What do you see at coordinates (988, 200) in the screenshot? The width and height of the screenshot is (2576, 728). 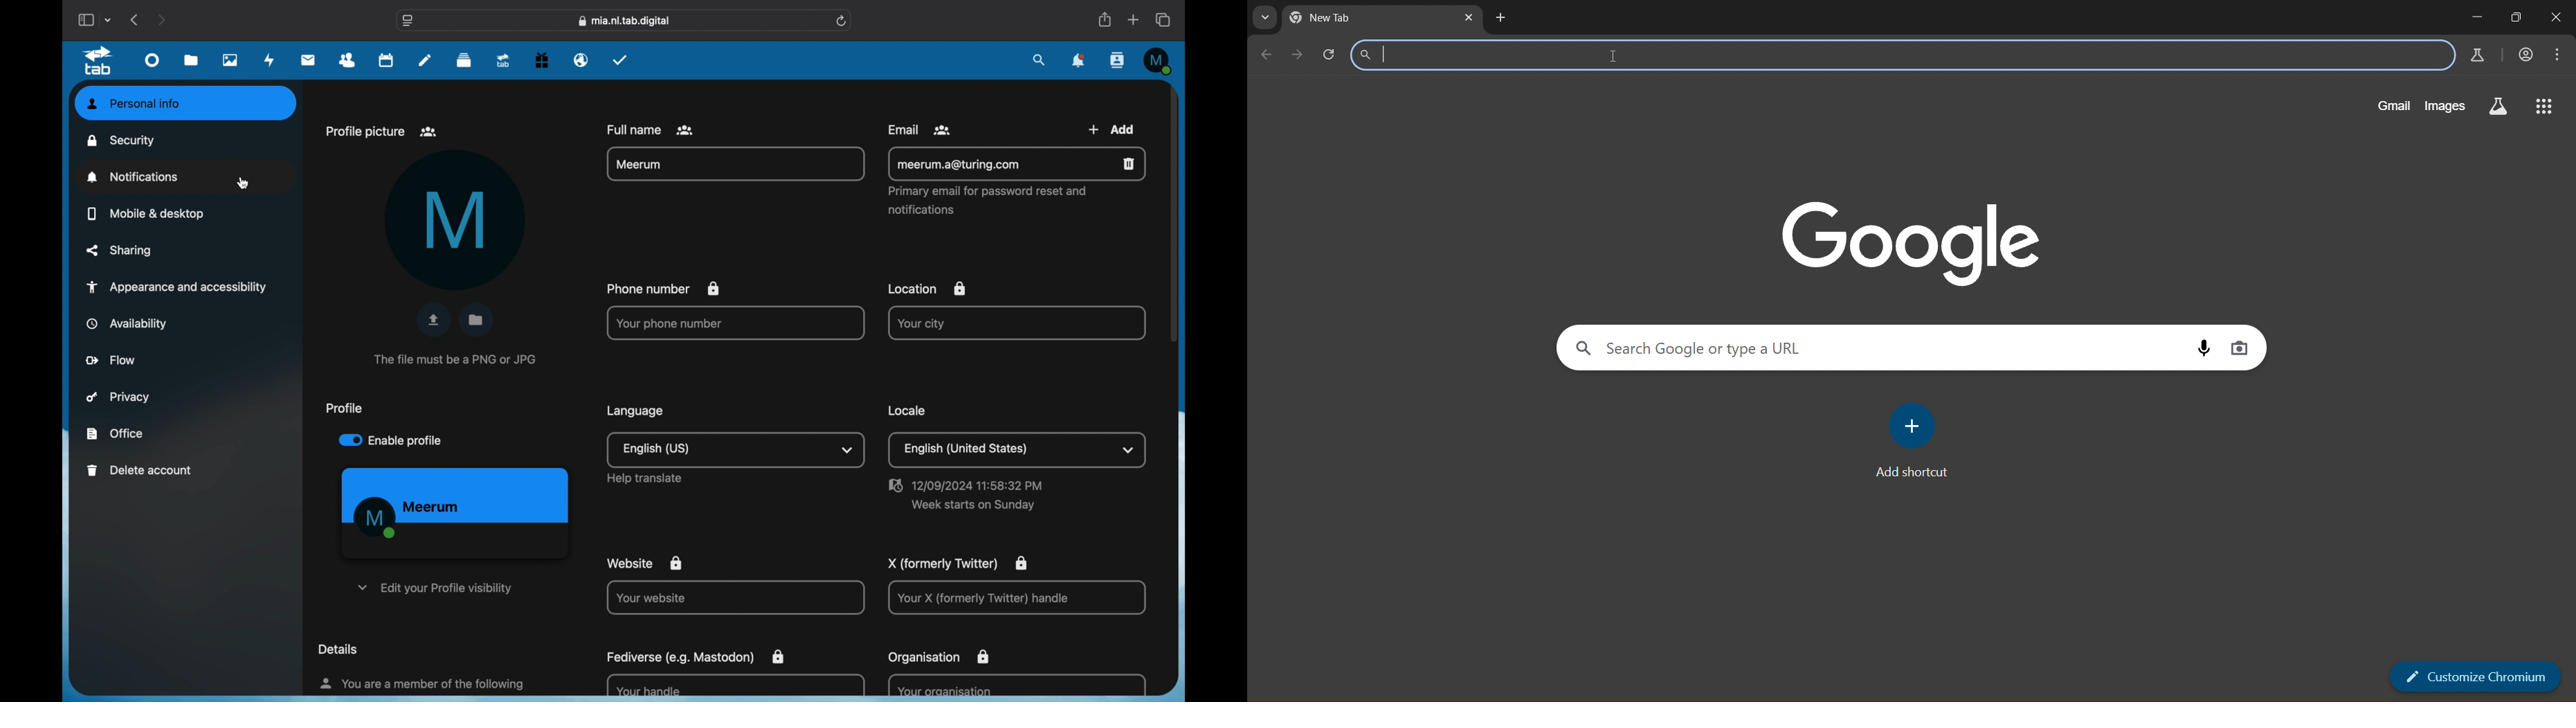 I see `primary email for password reset and notifications` at bounding box center [988, 200].